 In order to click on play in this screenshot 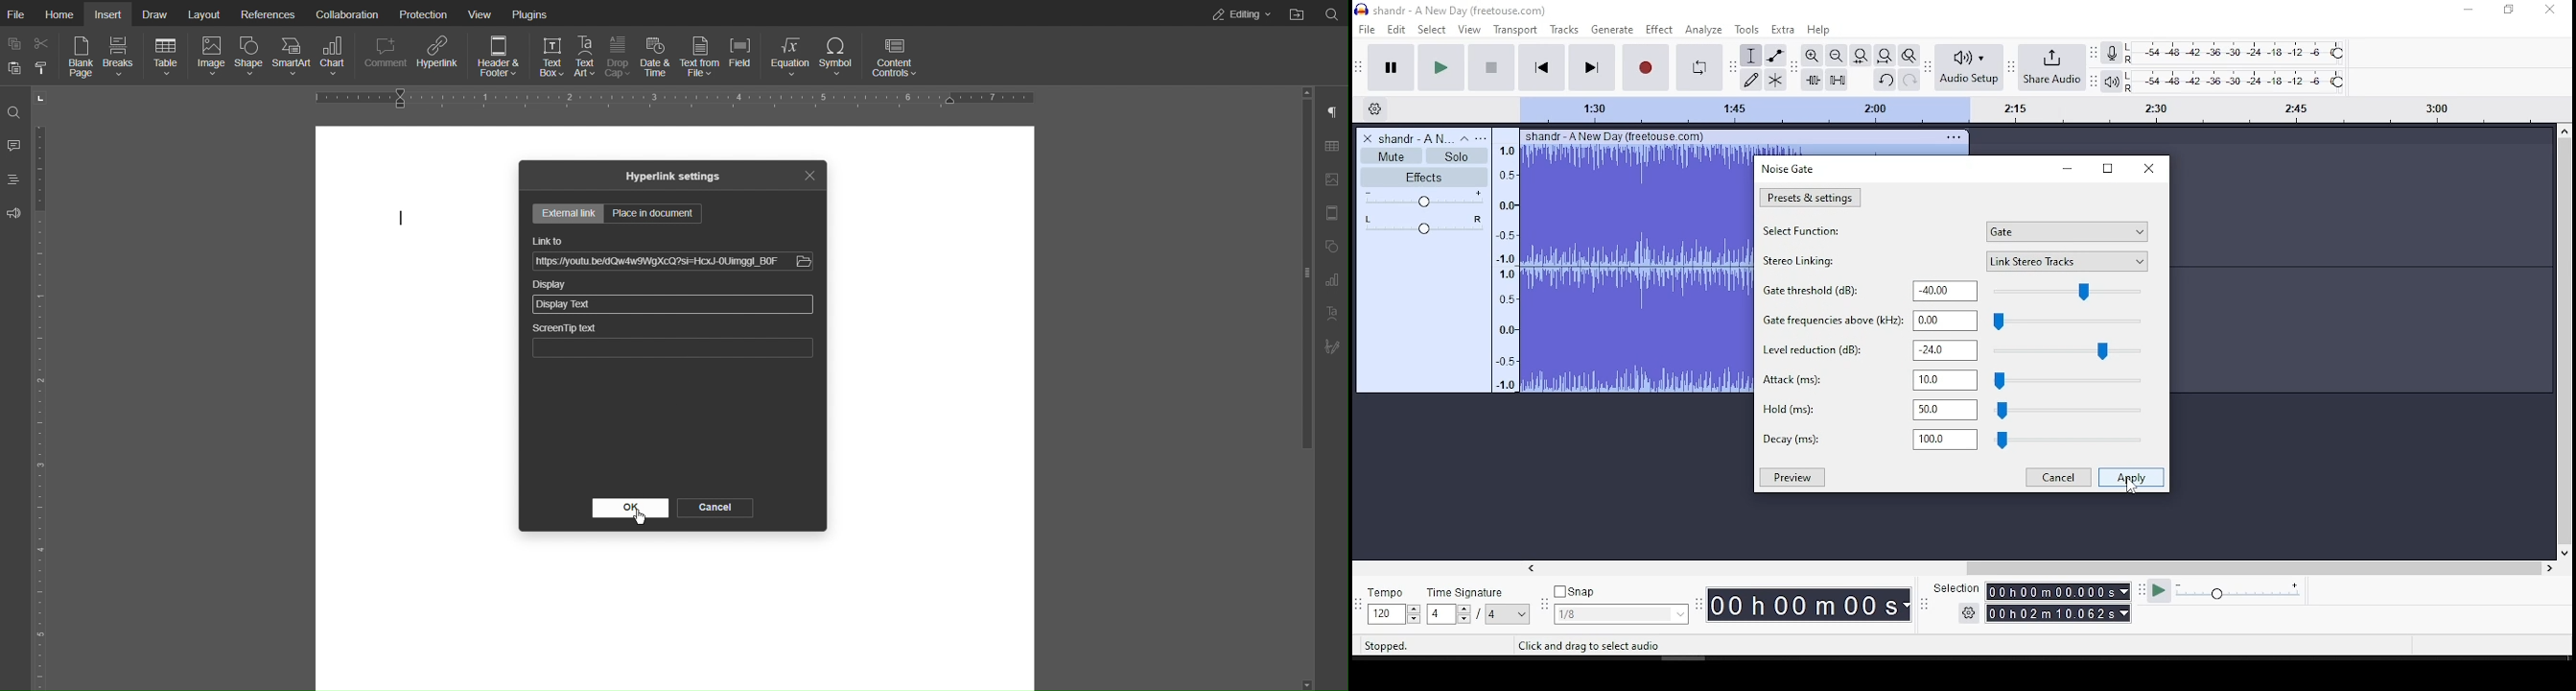, I will do `click(1441, 68)`.